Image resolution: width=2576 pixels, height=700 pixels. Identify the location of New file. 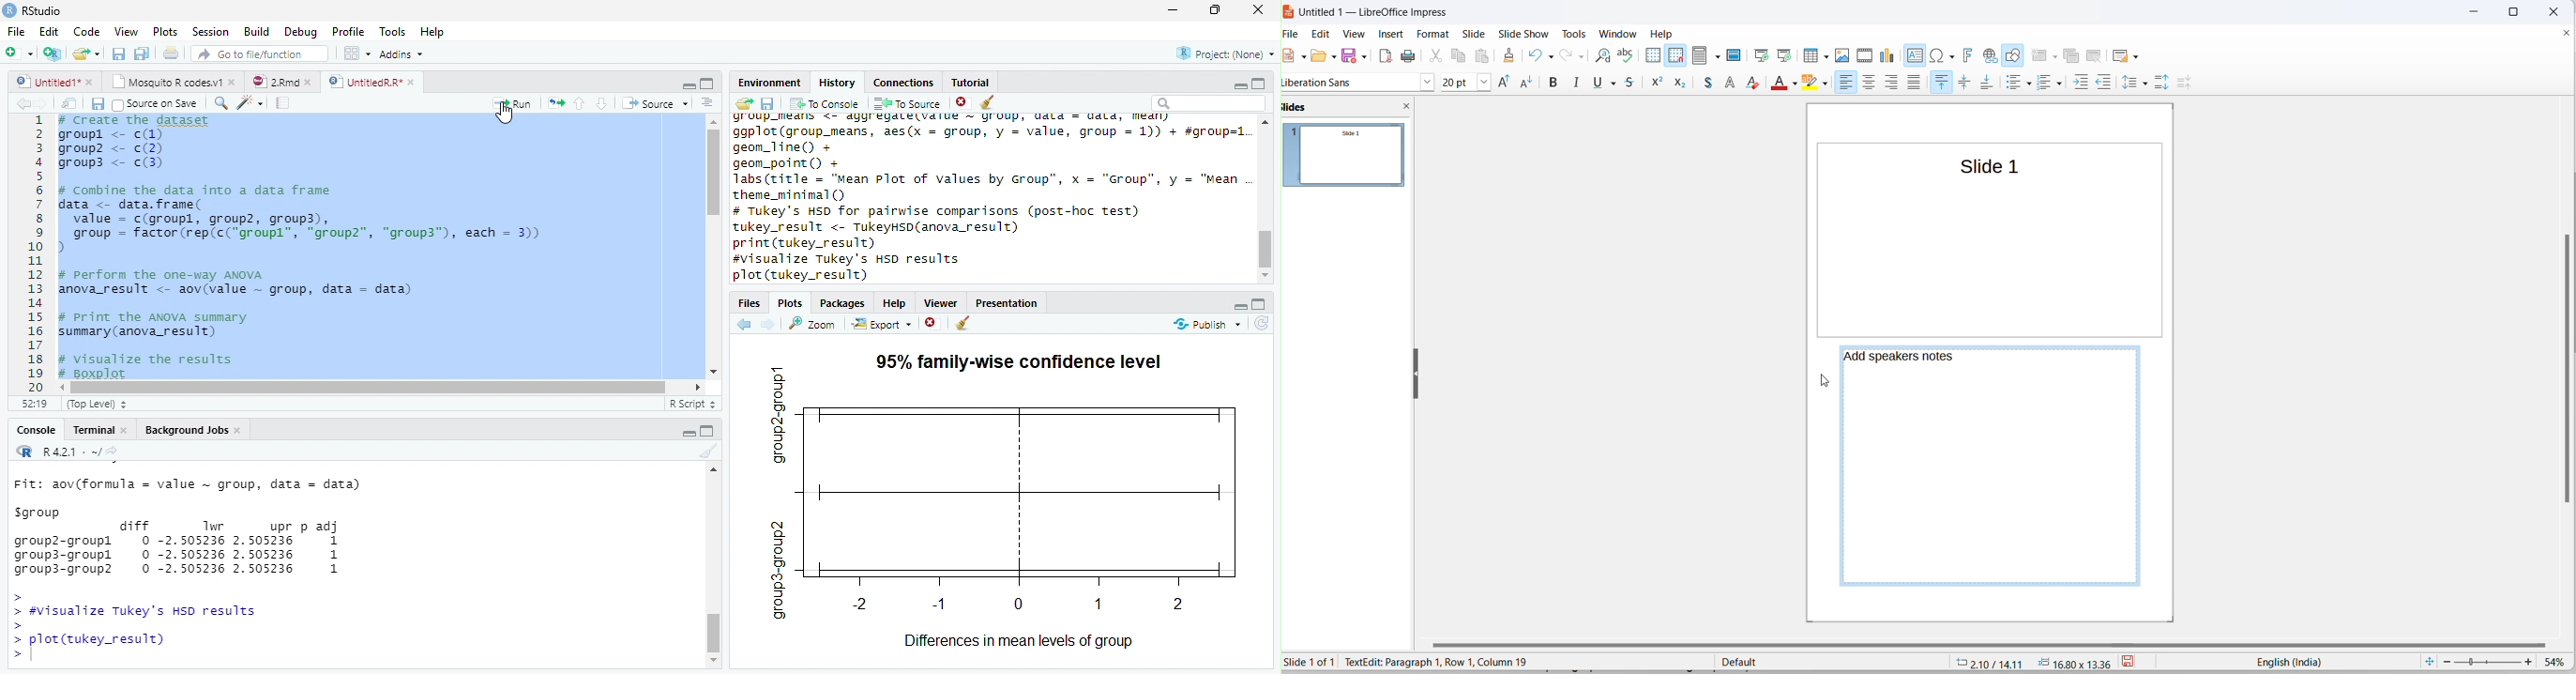
(18, 53).